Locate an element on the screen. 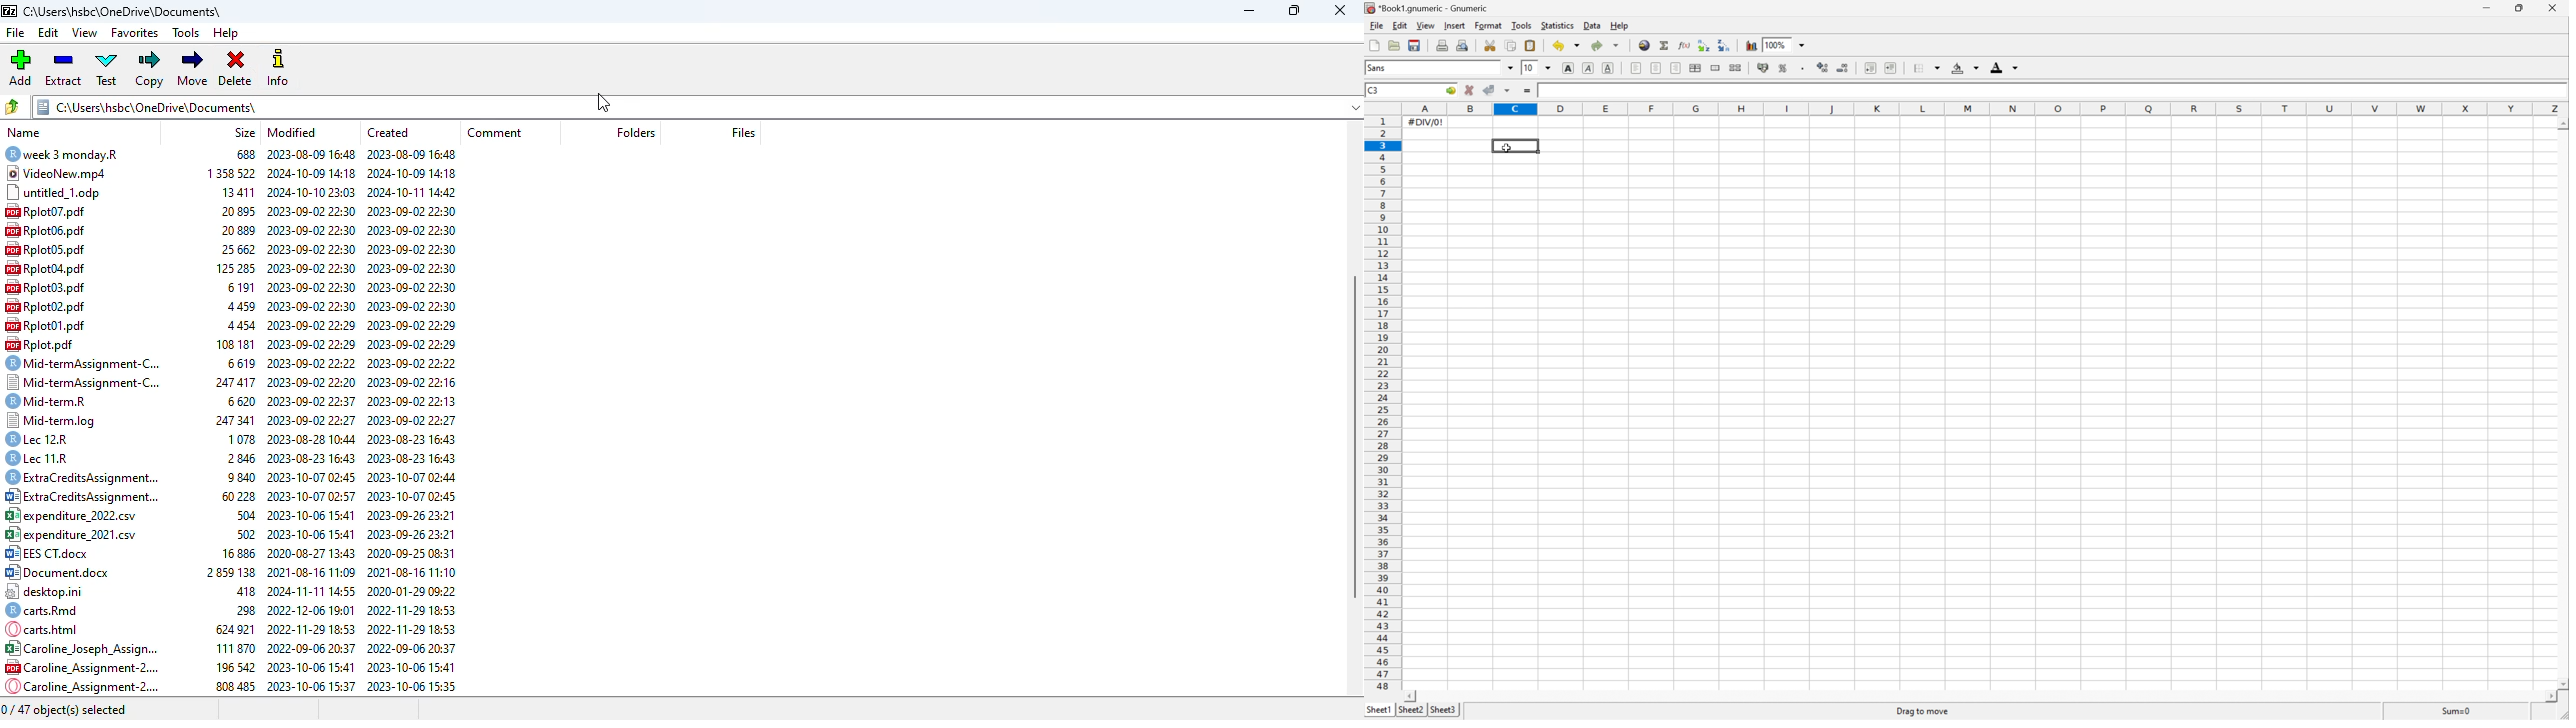   Go to... is located at coordinates (1451, 90).